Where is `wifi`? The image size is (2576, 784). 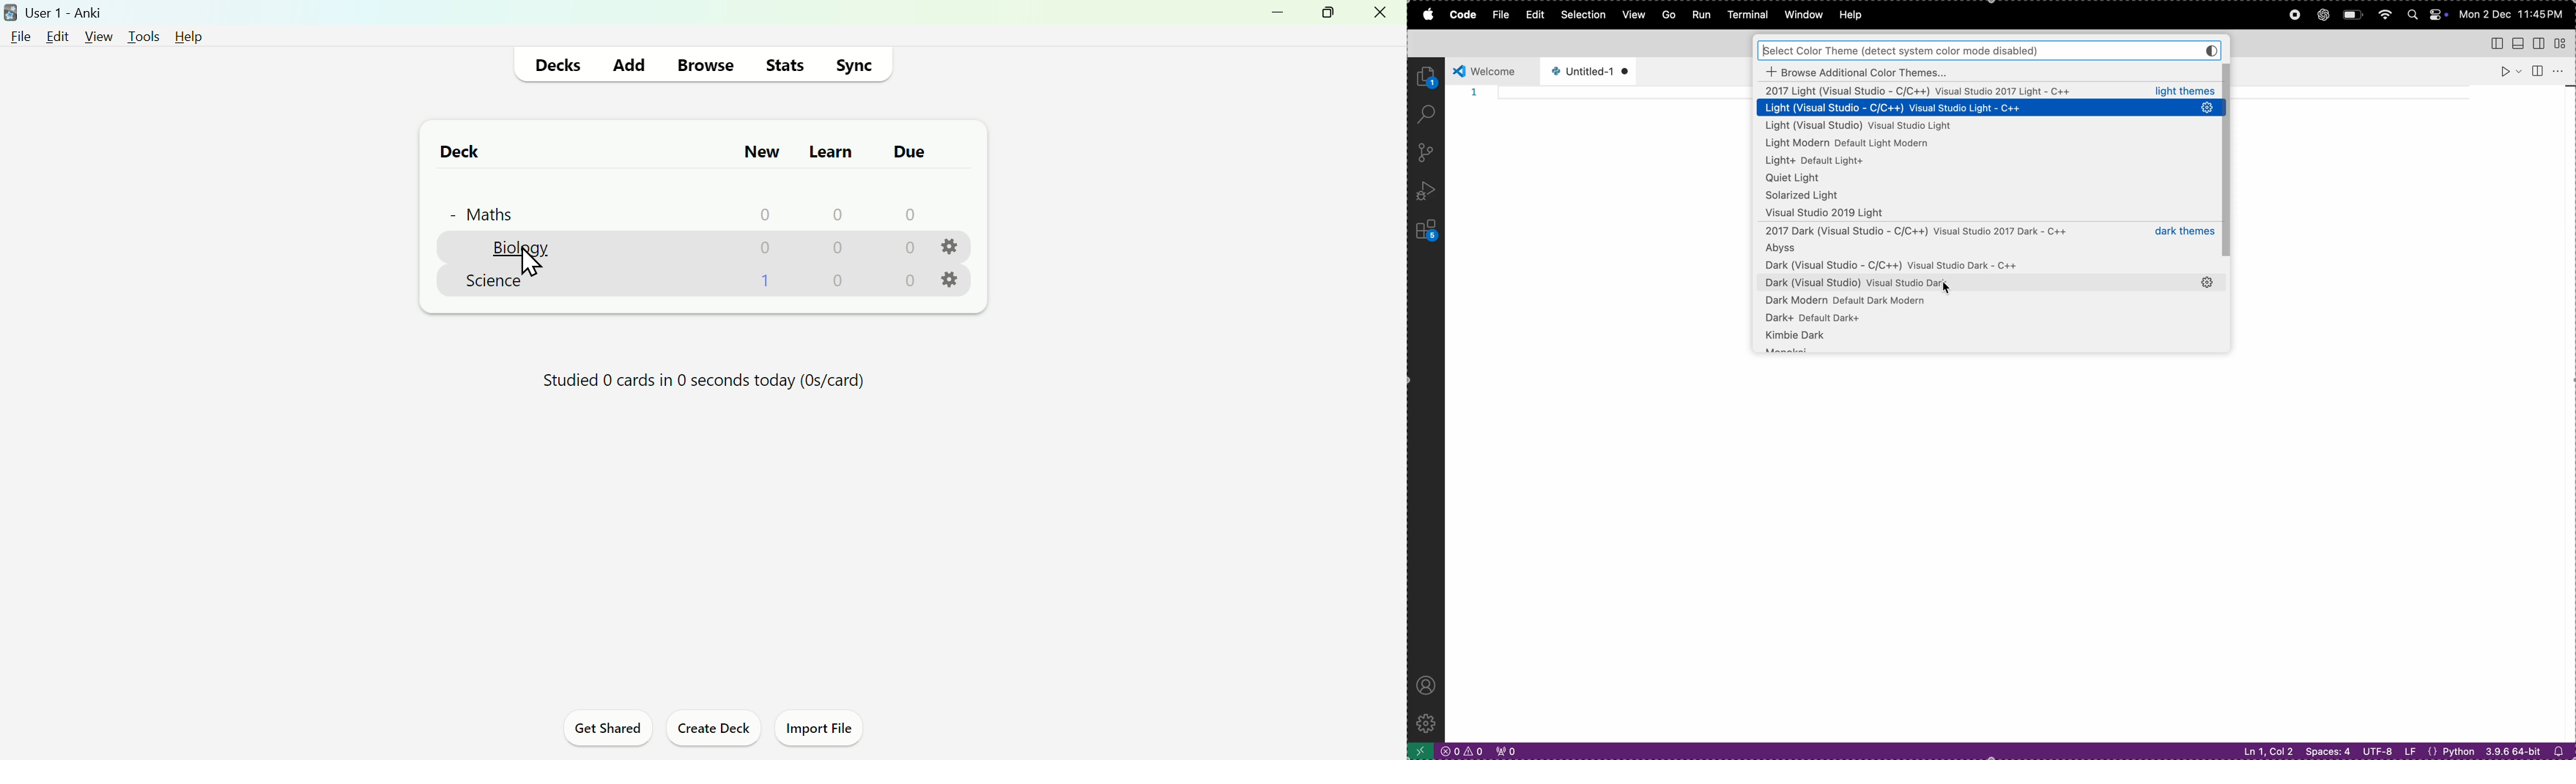 wifi is located at coordinates (2384, 15).